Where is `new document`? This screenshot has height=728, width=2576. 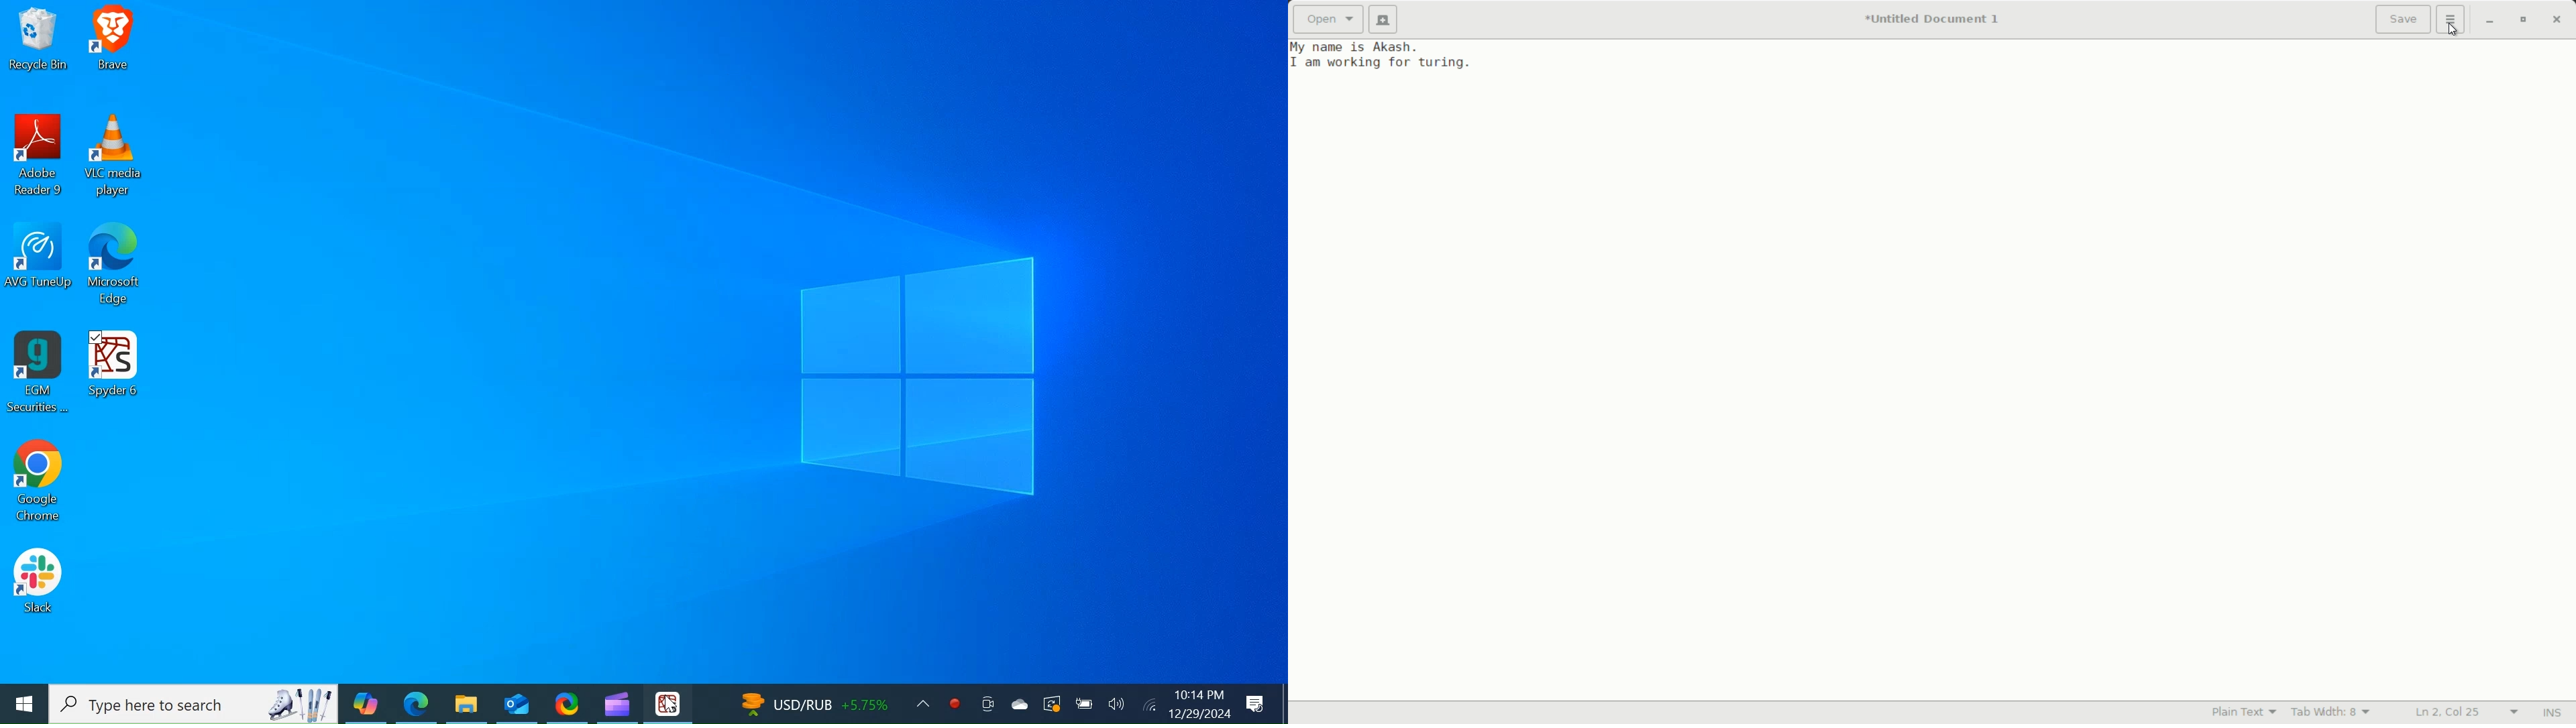 new document is located at coordinates (1383, 19).